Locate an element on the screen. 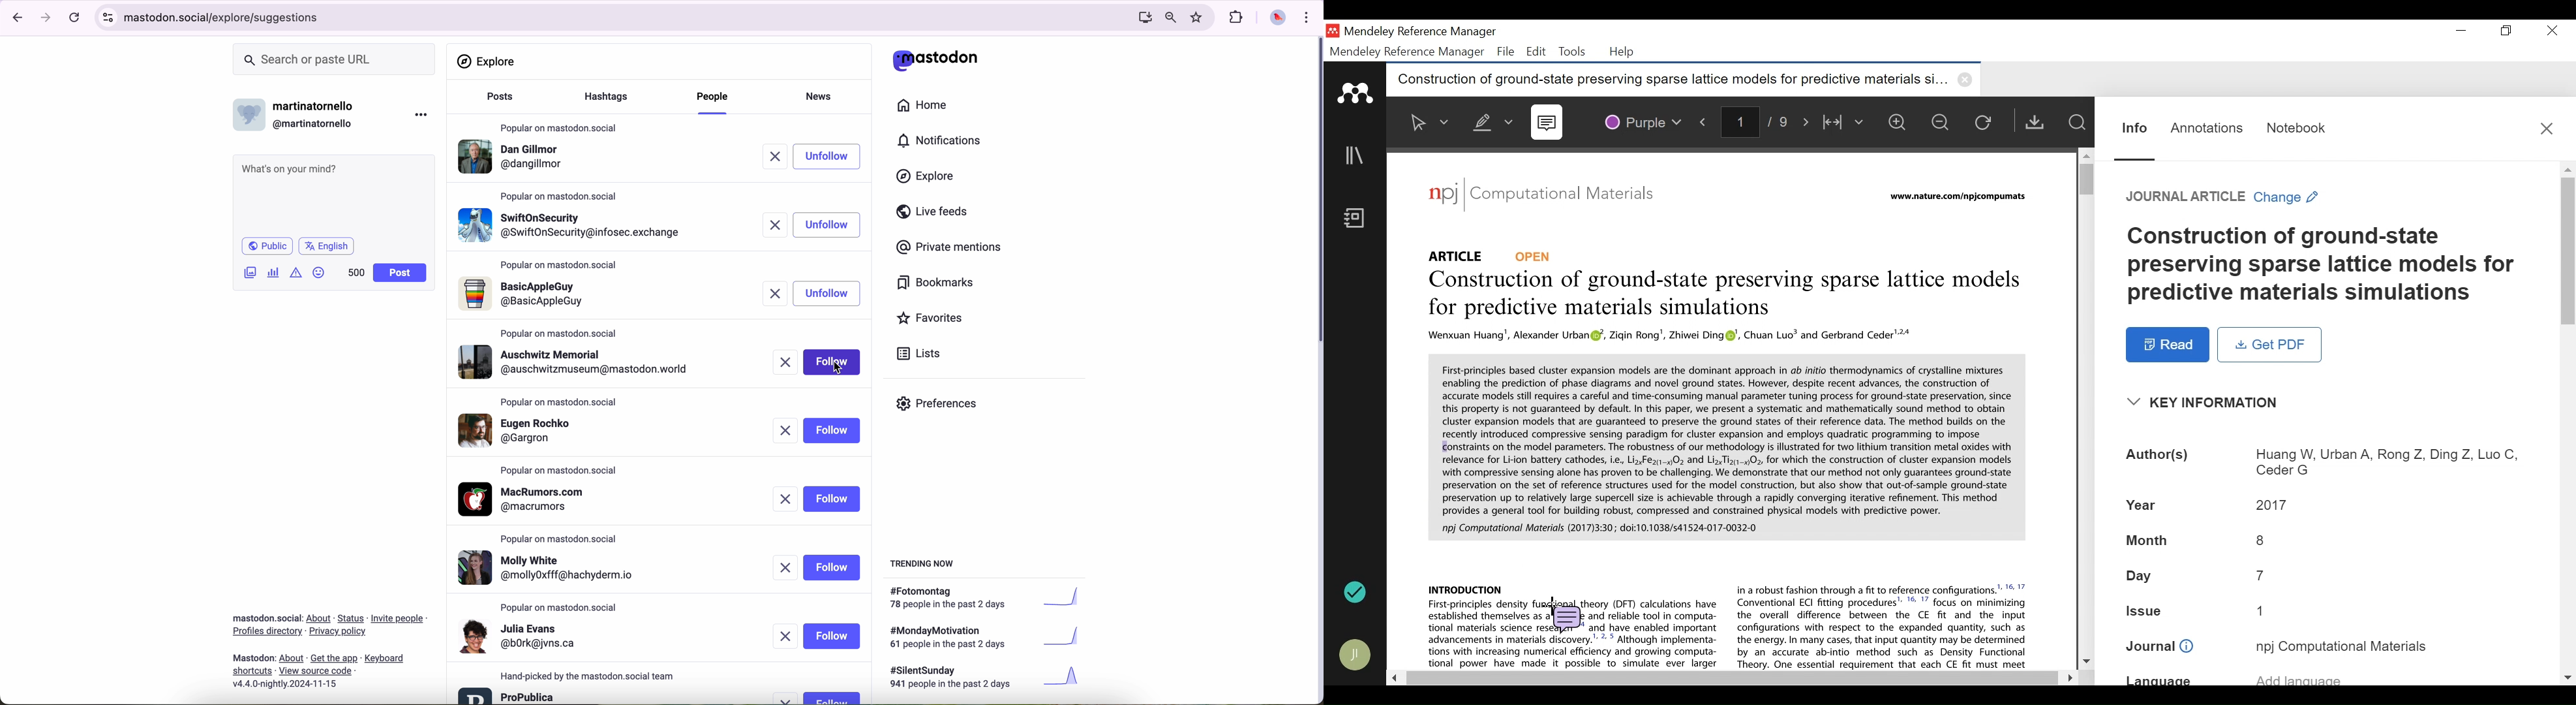 This screenshot has width=2576, height=728. navigate foward is located at coordinates (46, 18).